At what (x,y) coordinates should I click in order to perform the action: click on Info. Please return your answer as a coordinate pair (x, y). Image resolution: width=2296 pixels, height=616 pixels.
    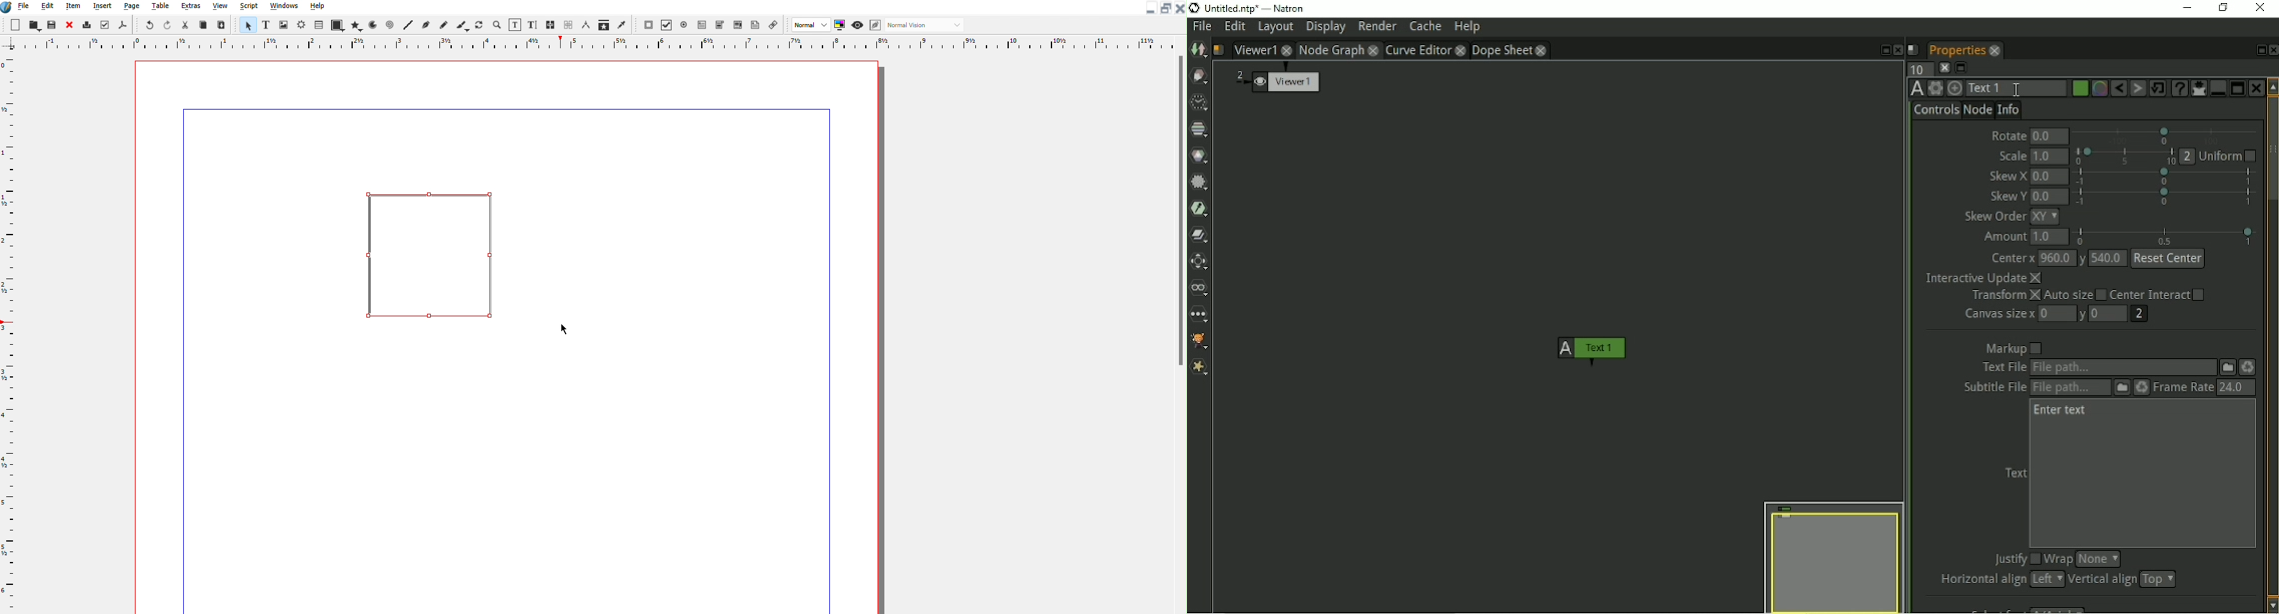
    Looking at the image, I should click on (2009, 109).